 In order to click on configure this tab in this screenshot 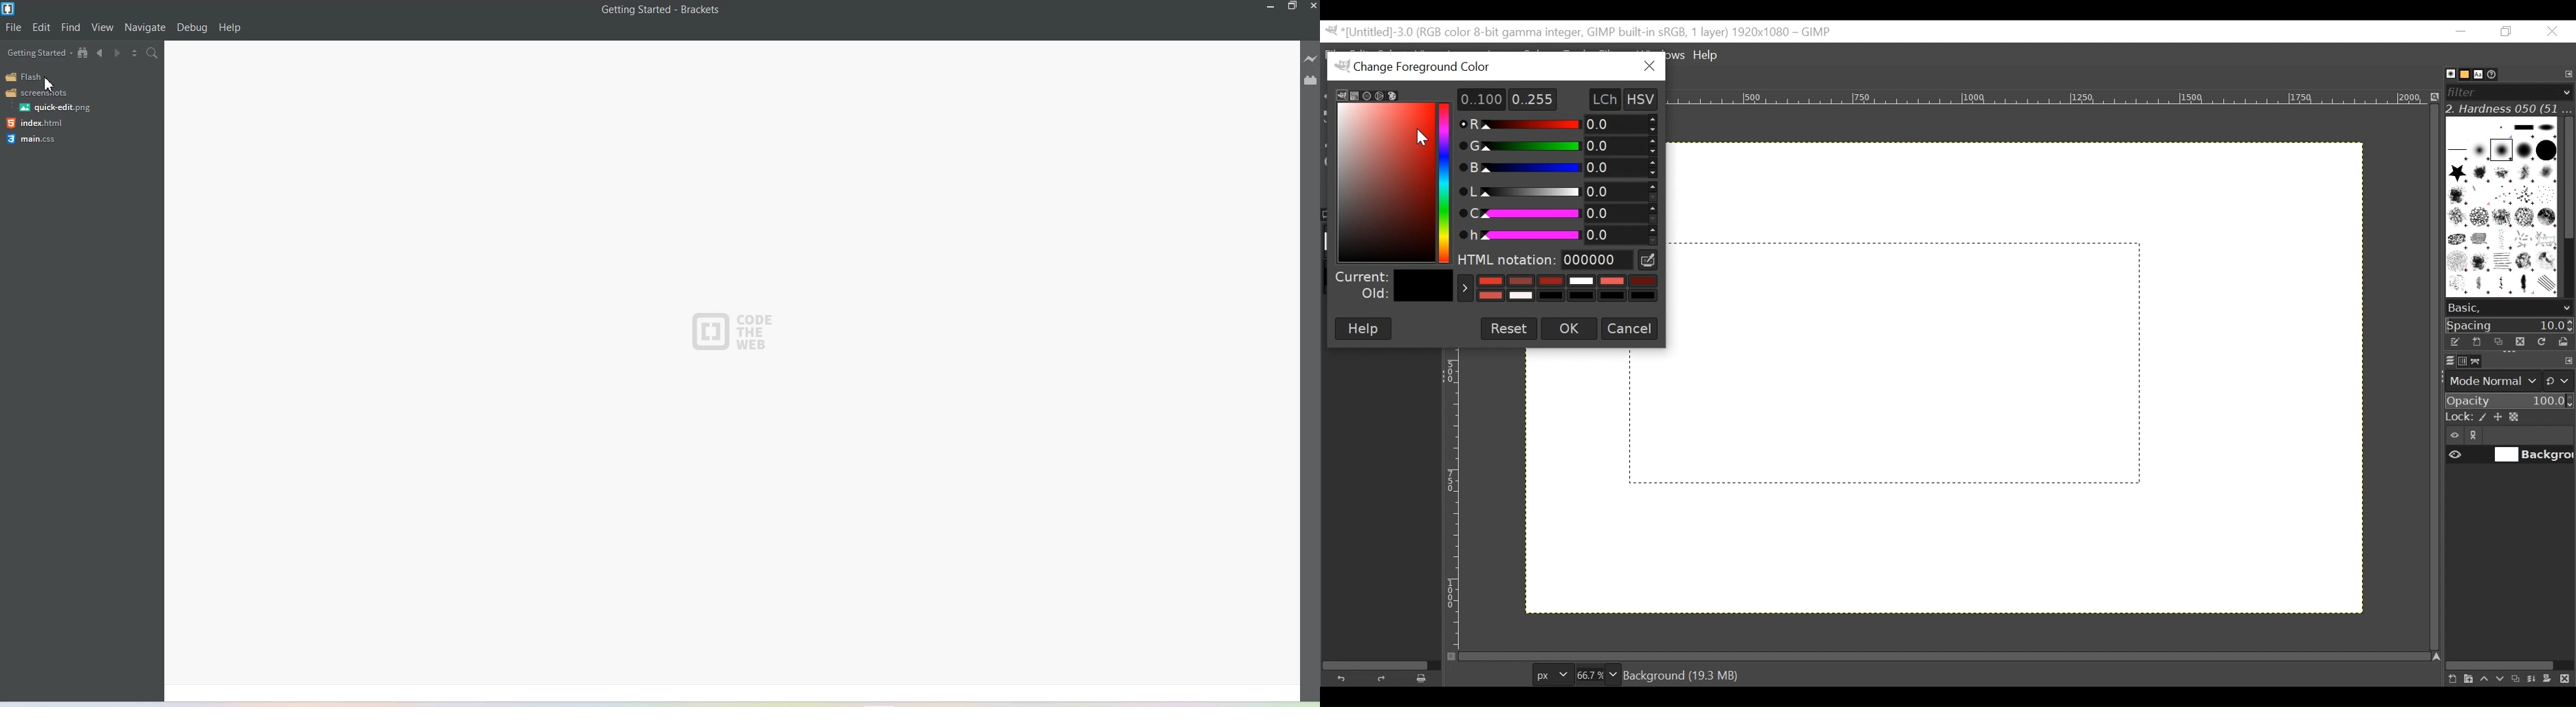, I will do `click(2569, 362)`.